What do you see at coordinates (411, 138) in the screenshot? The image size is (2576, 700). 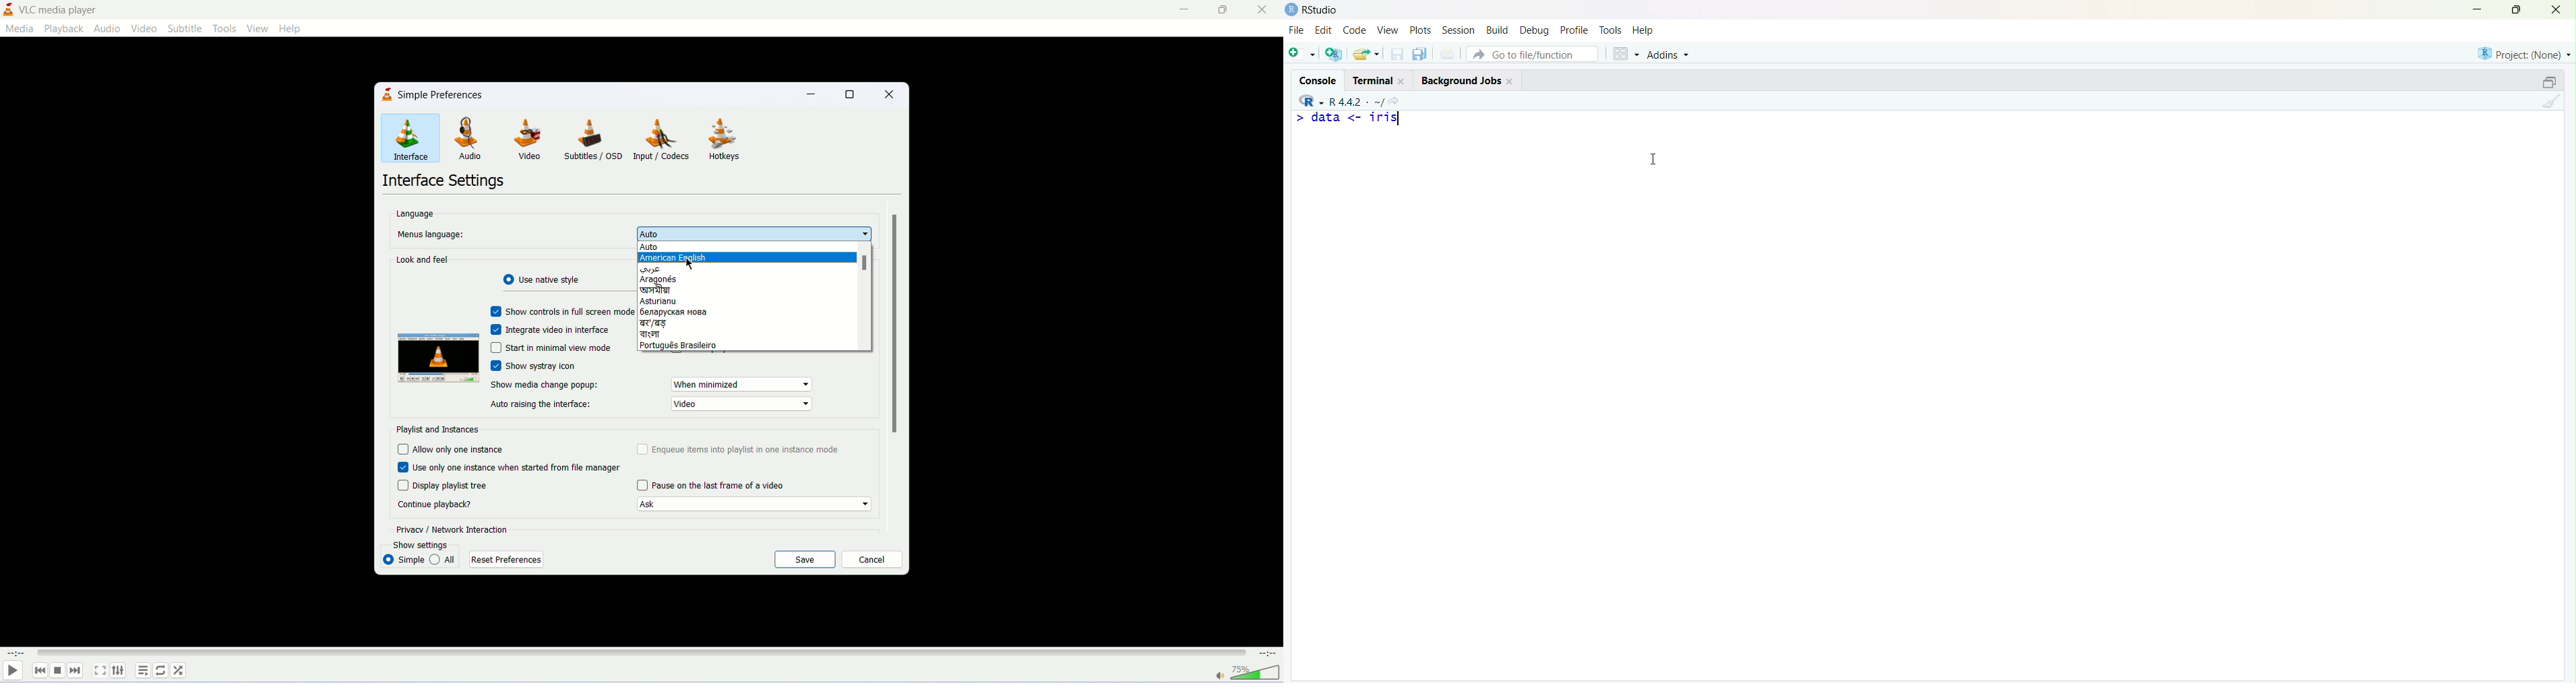 I see `interface` at bounding box center [411, 138].